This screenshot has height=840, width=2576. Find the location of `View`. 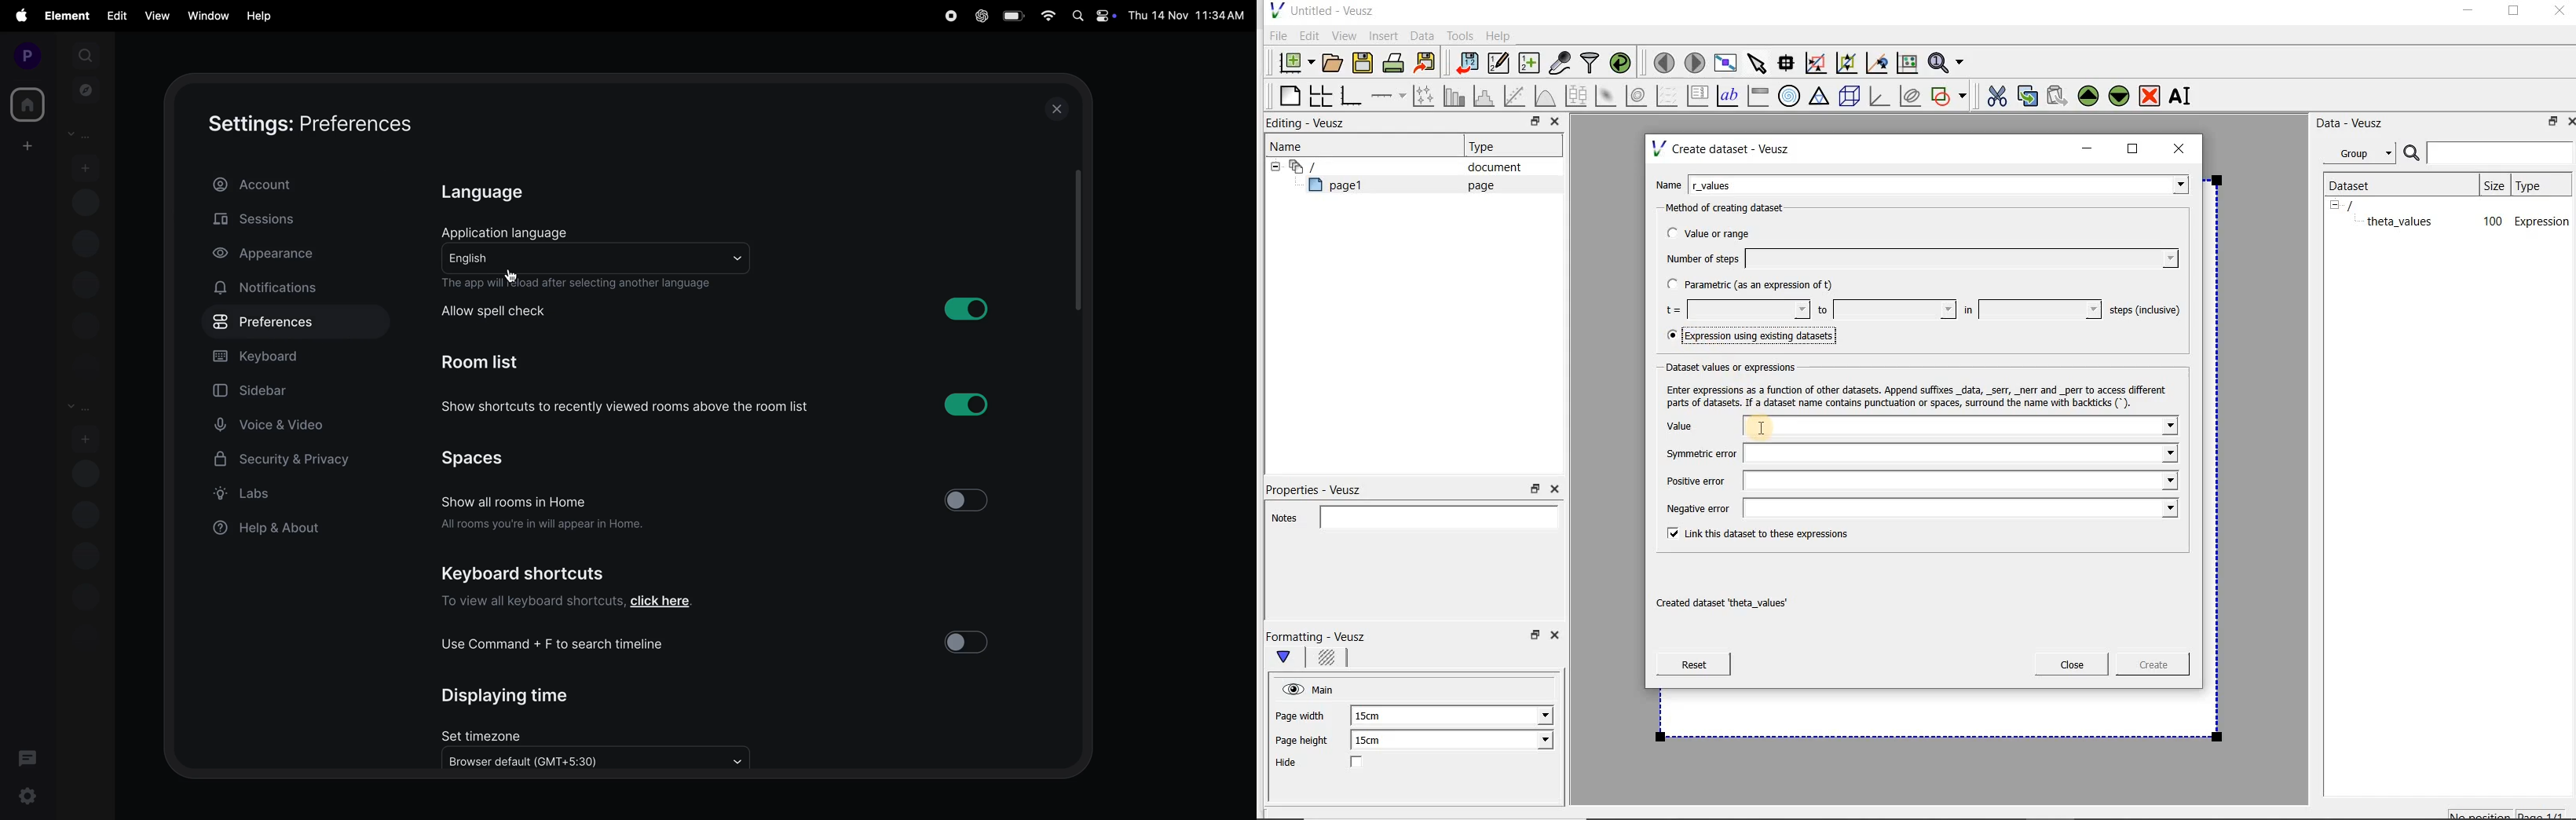

View is located at coordinates (1344, 34).